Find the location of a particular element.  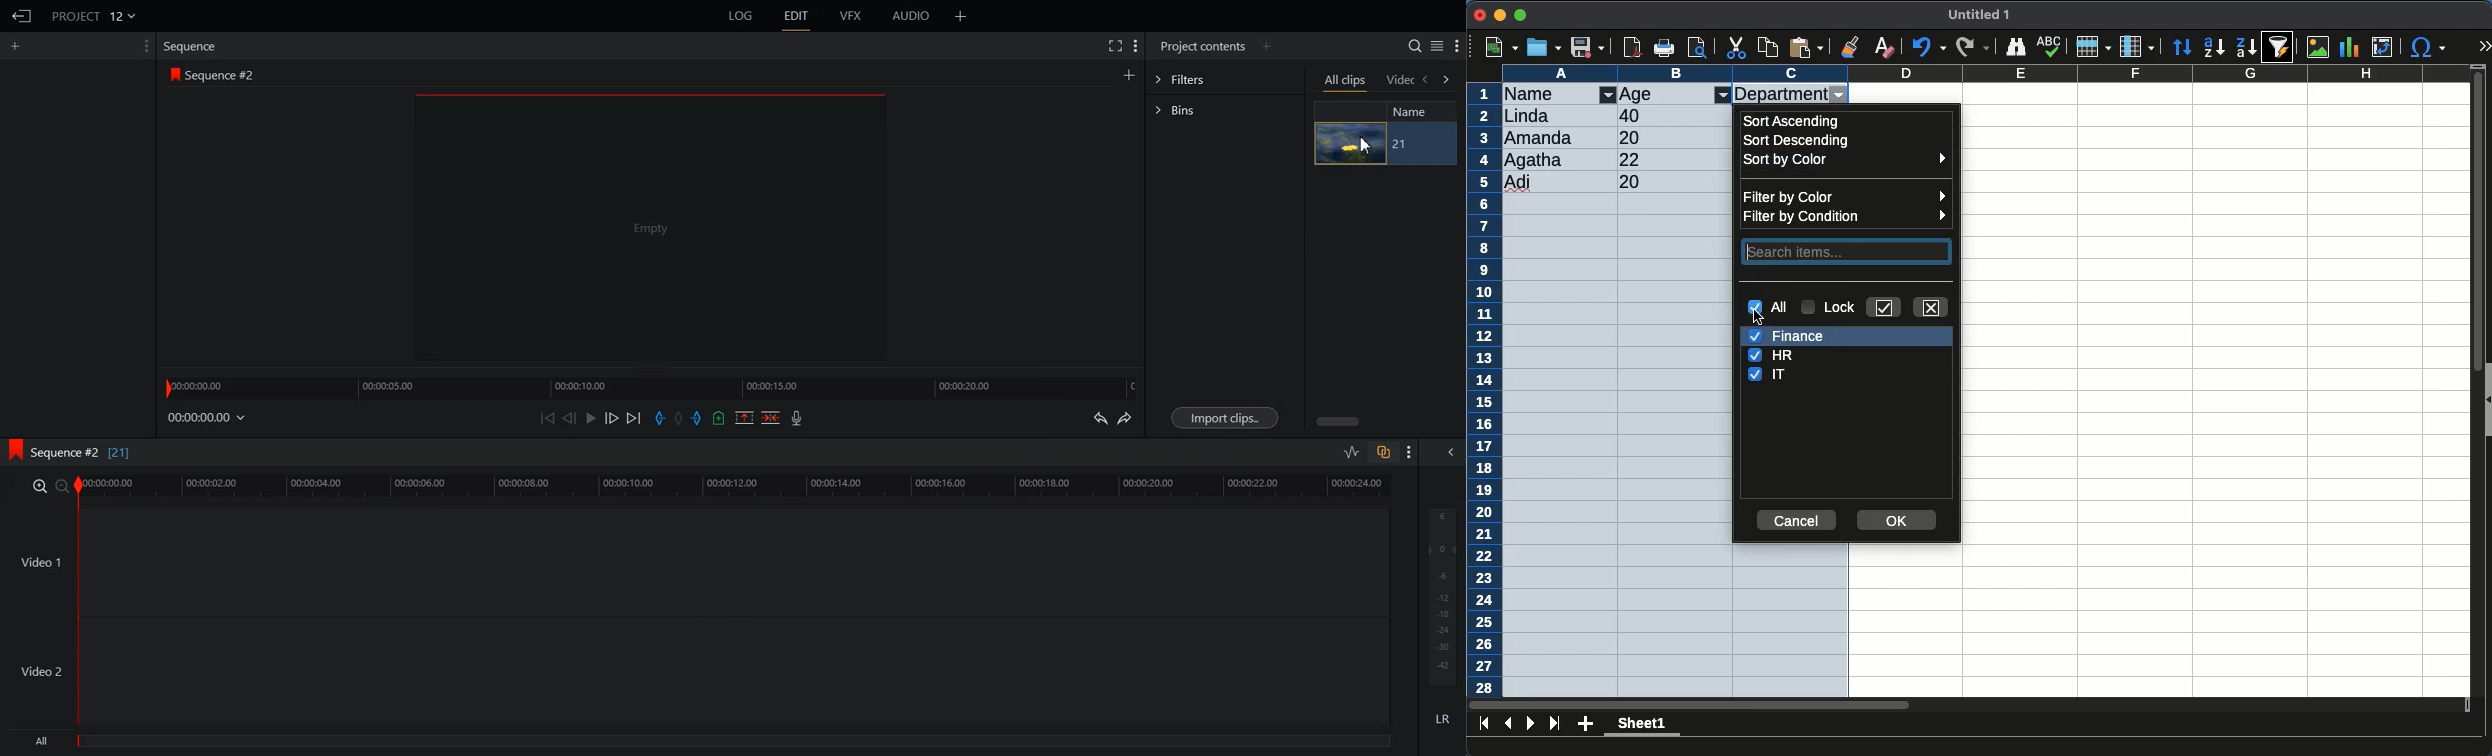

redo is located at coordinates (1971, 47).